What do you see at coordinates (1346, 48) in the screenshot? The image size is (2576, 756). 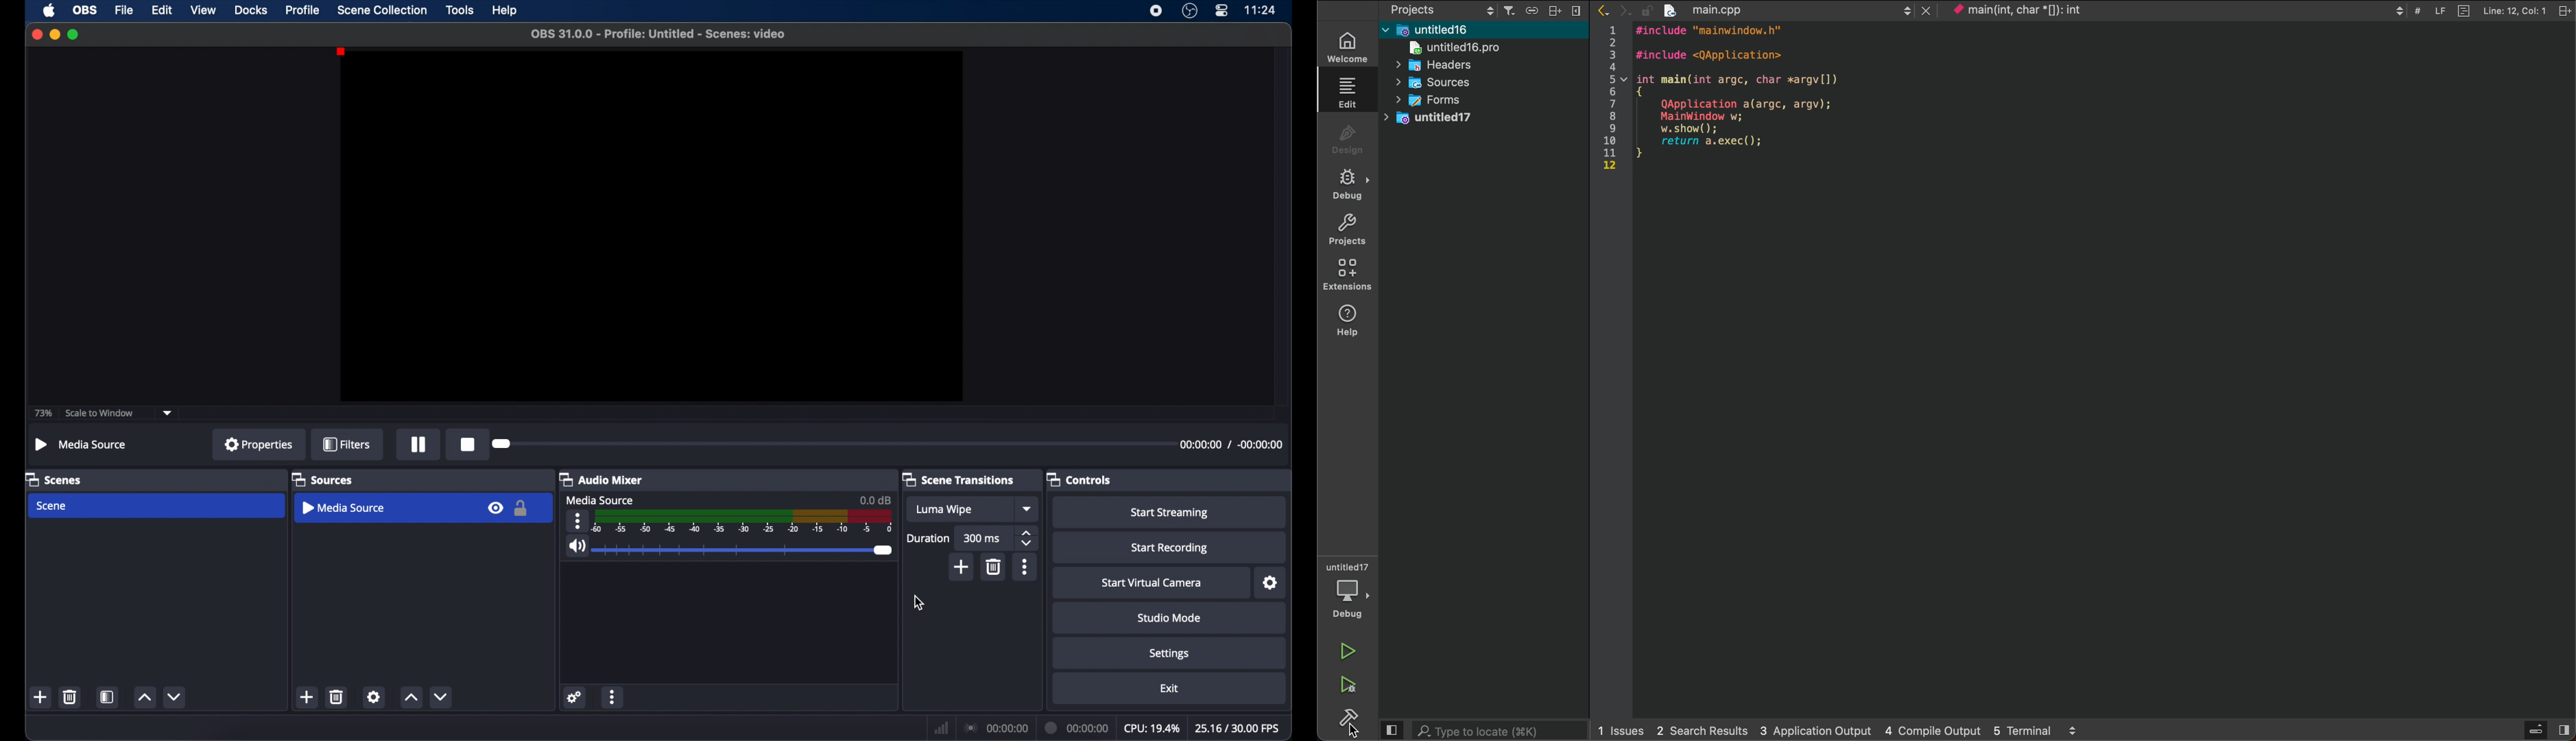 I see `welcome` at bounding box center [1346, 48].